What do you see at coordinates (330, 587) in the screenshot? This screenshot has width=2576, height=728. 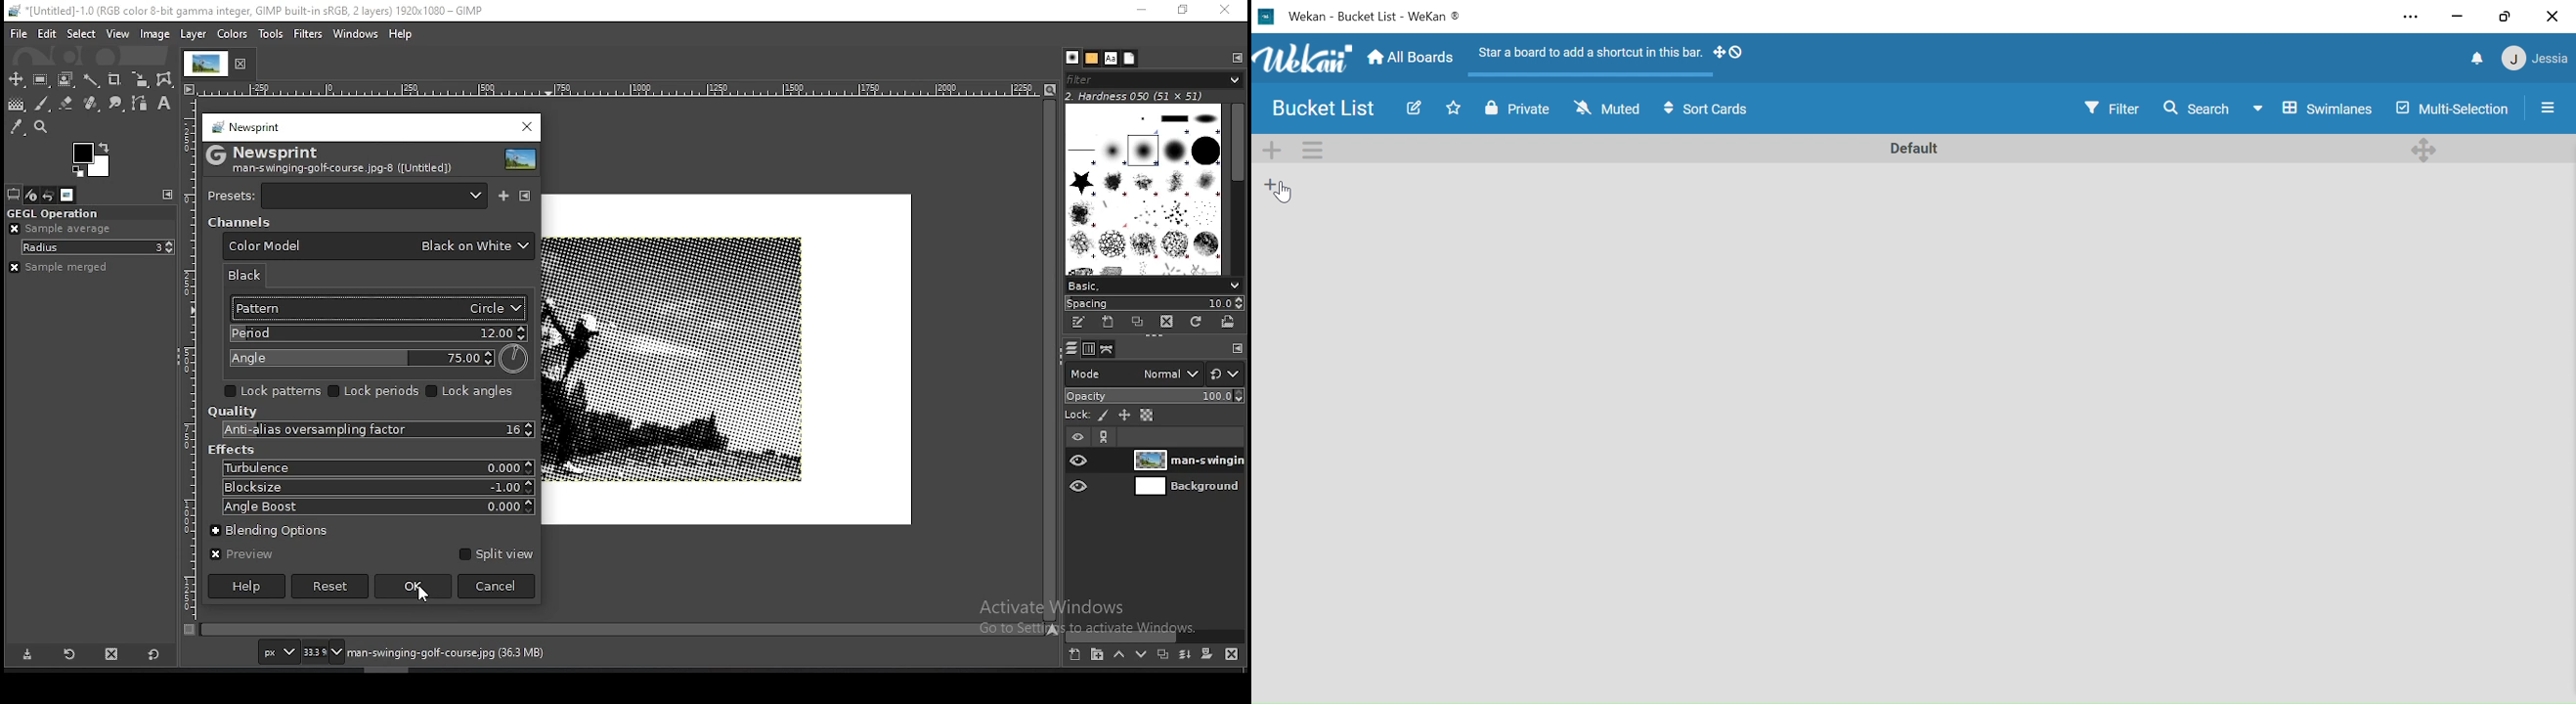 I see `reset` at bounding box center [330, 587].